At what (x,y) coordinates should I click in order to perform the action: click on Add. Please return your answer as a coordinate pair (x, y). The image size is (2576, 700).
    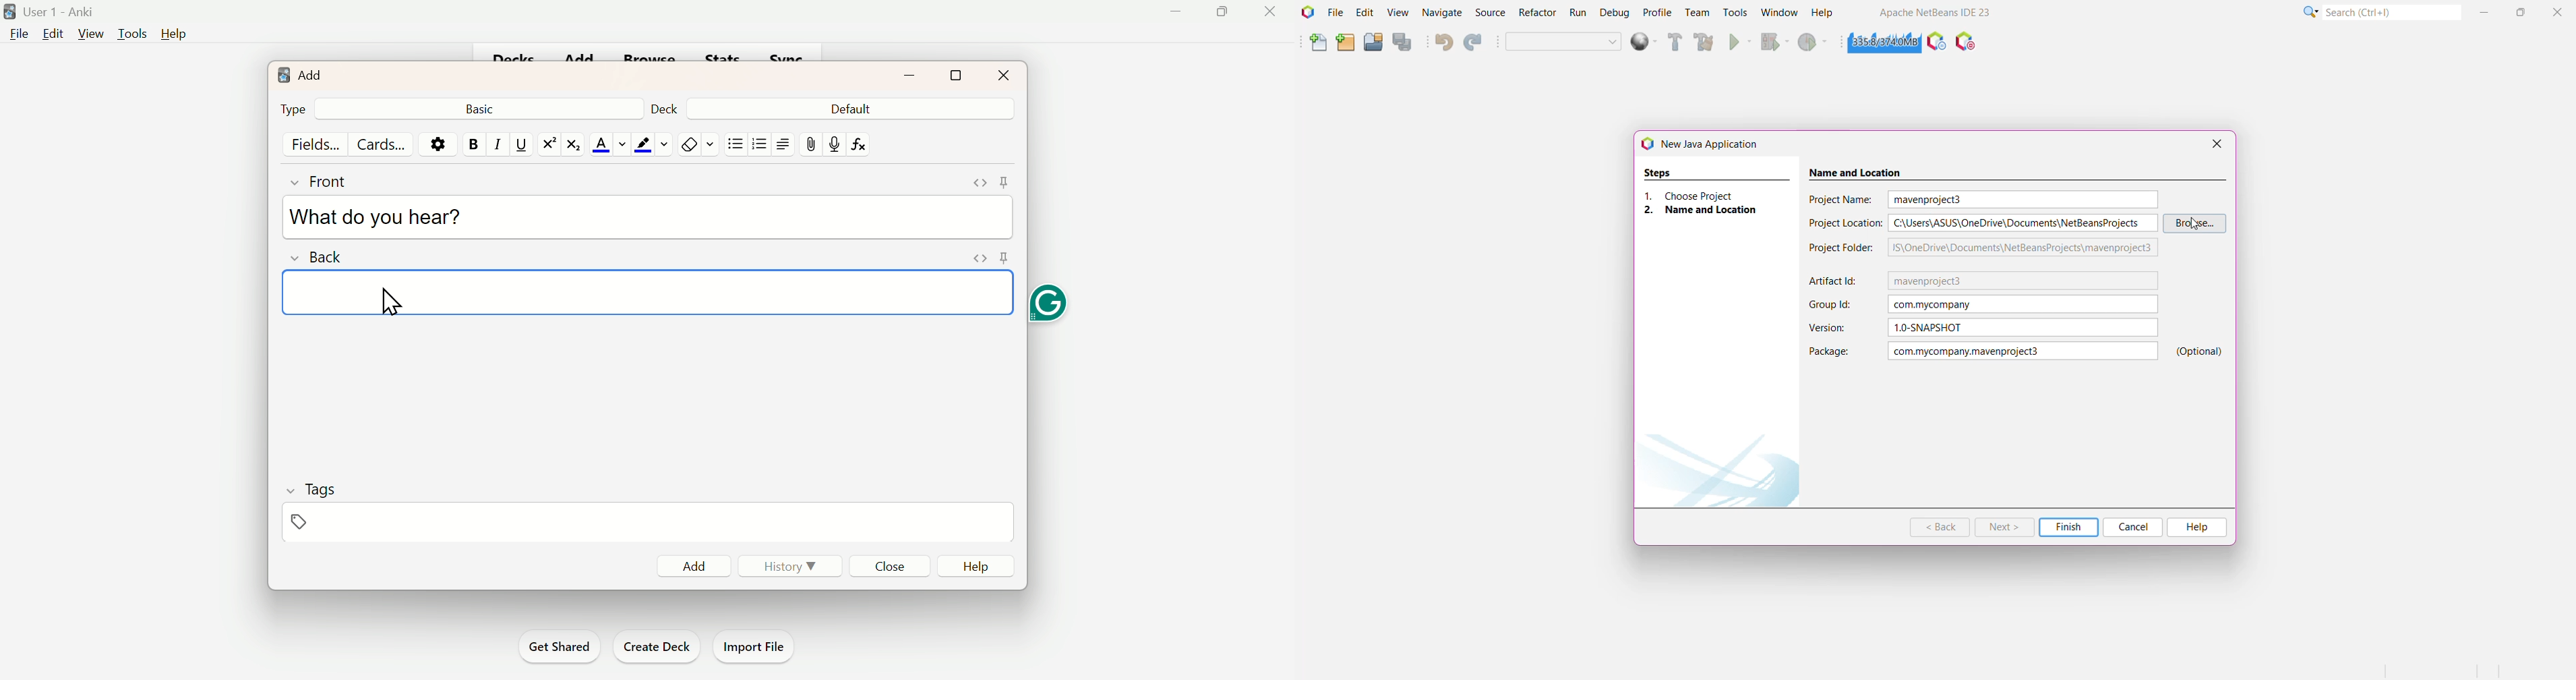
    Looking at the image, I should click on (690, 564).